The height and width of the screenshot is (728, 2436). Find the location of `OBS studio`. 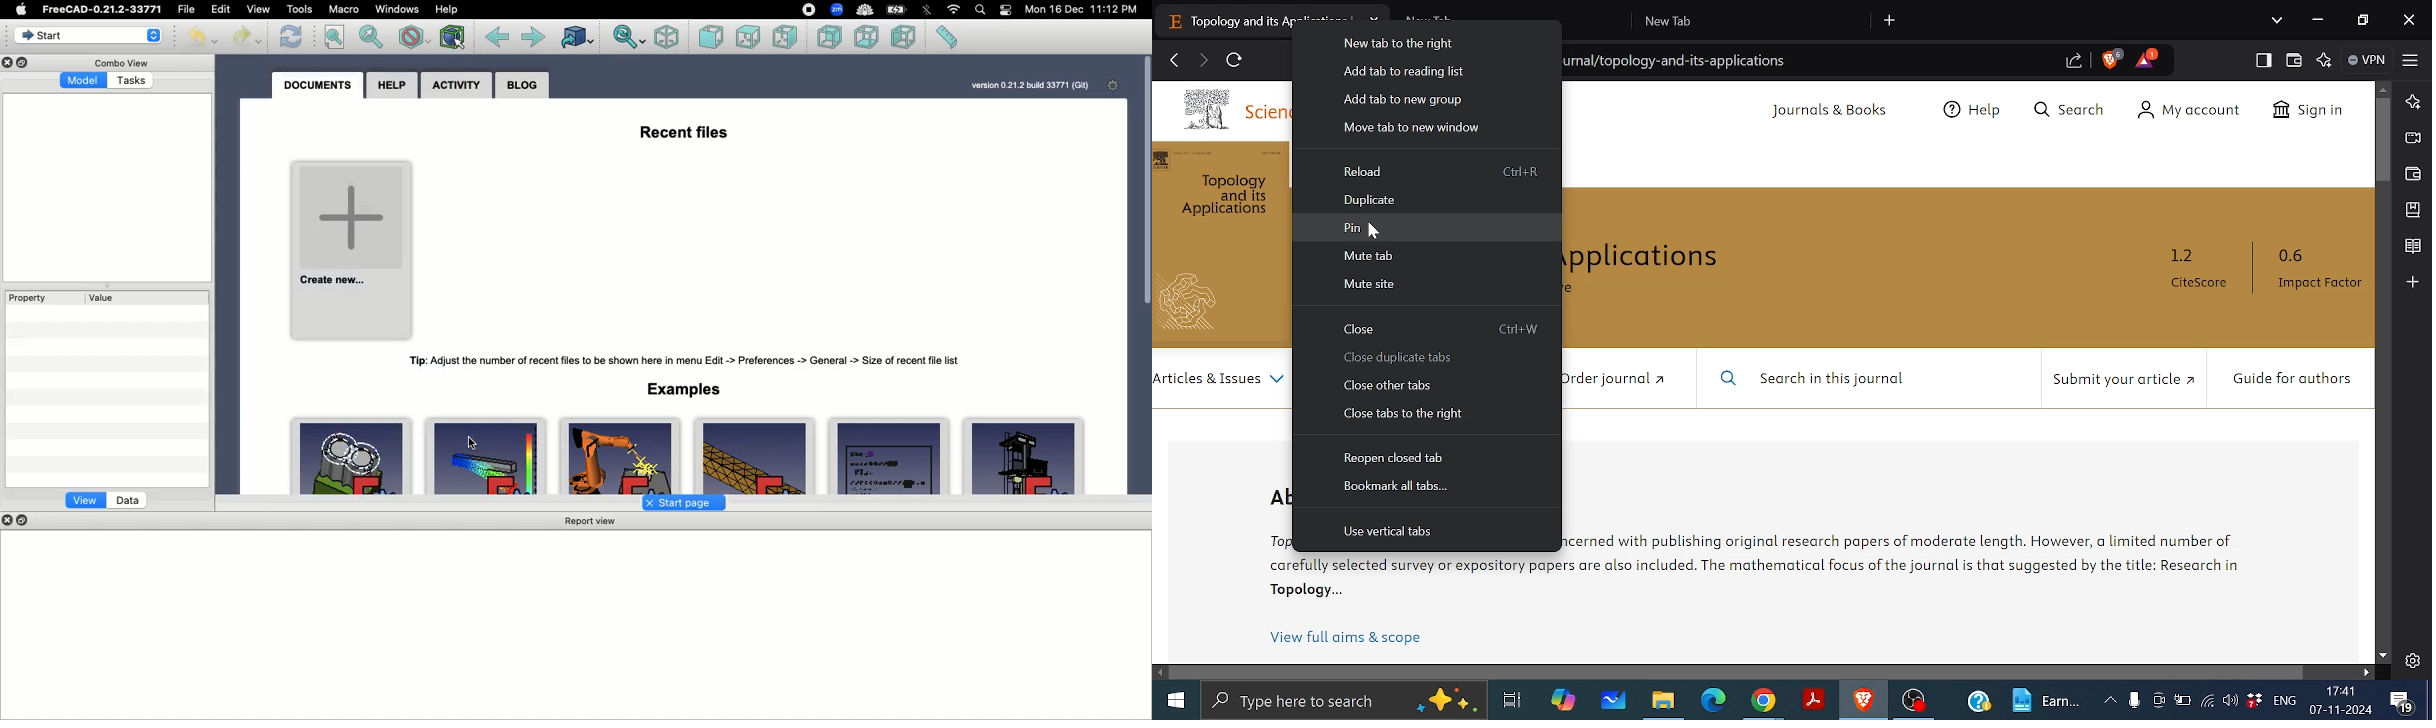

OBS studio is located at coordinates (1914, 702).